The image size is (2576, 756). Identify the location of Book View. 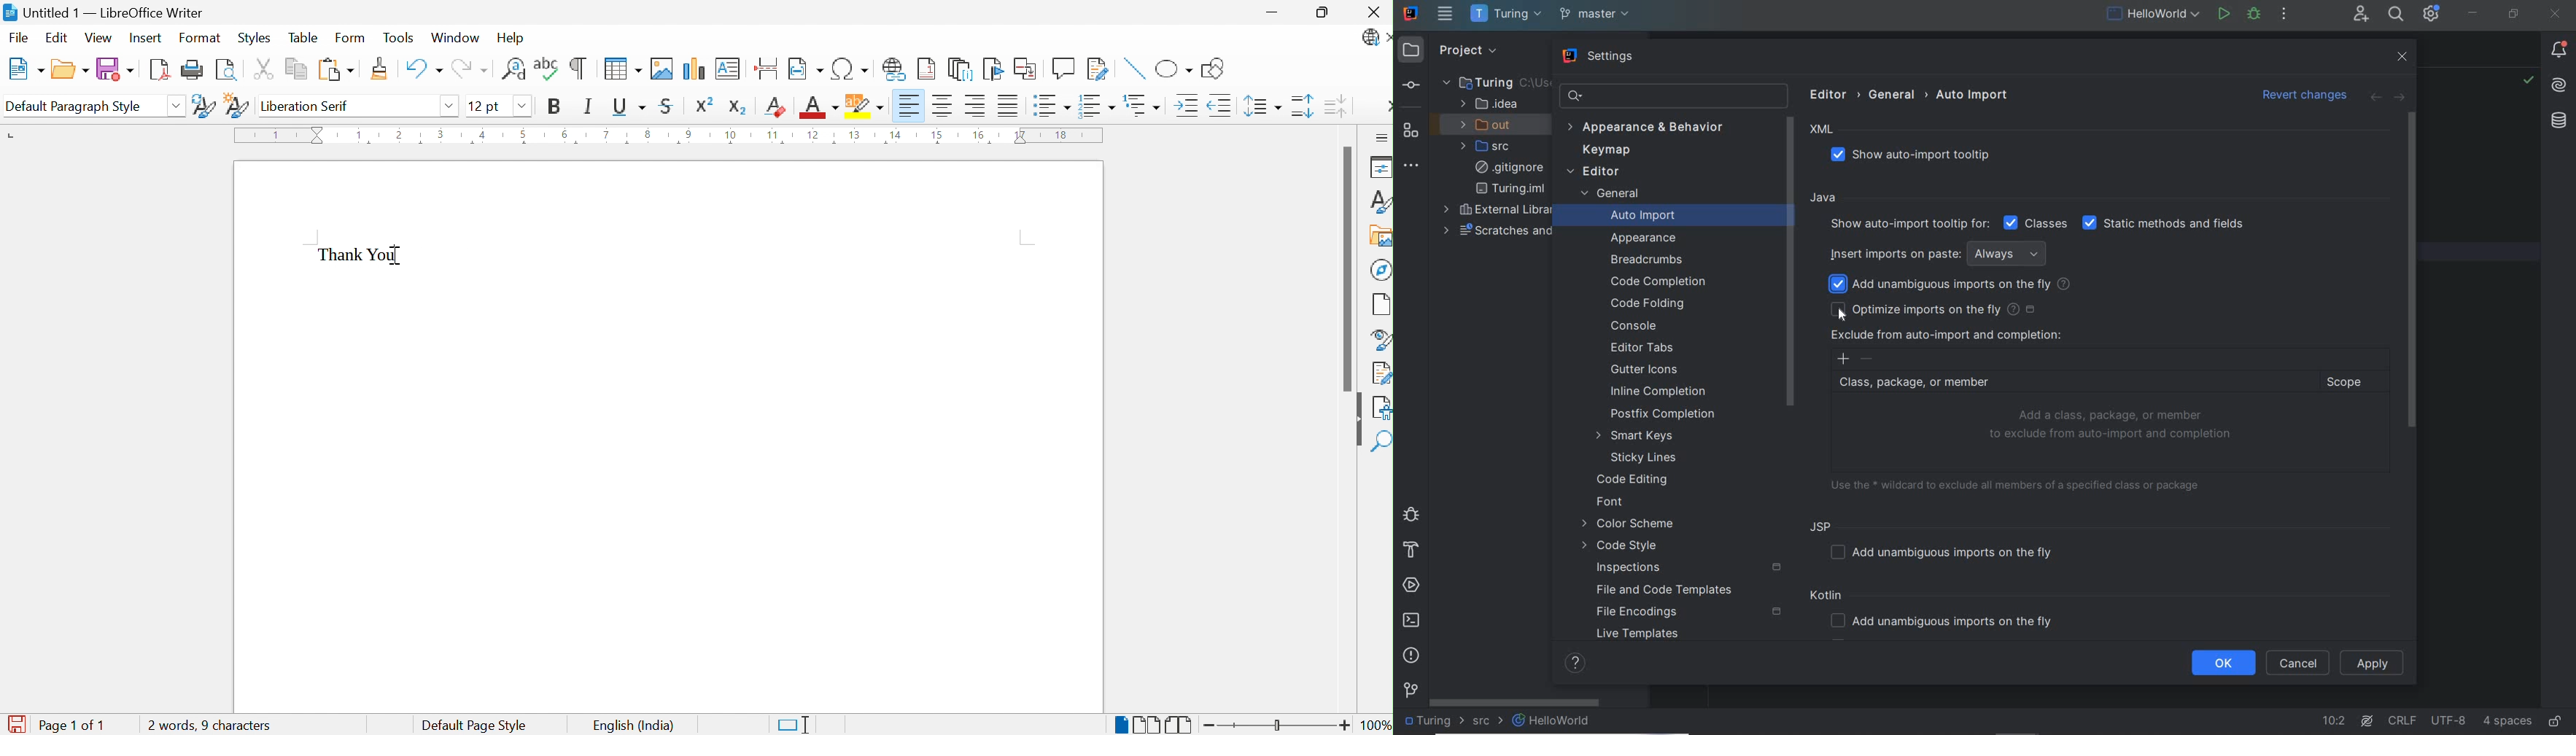
(1180, 723).